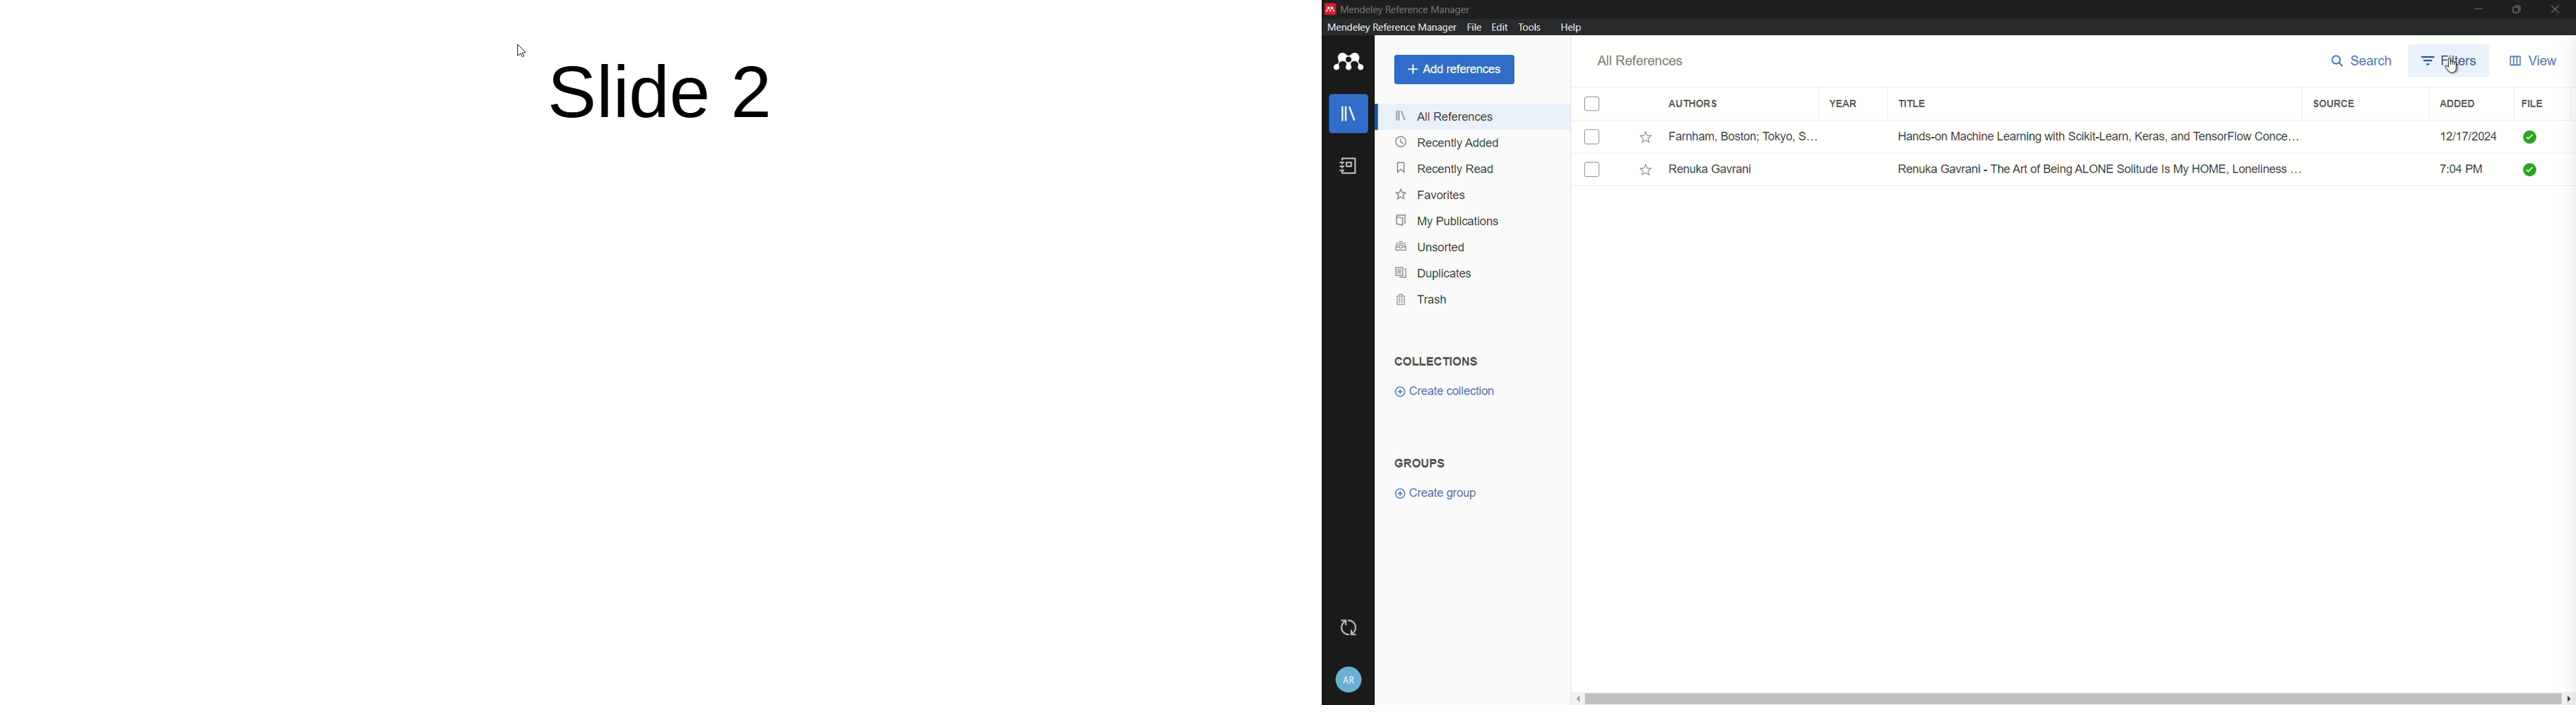  Describe the element at coordinates (1455, 69) in the screenshot. I see `add references` at that location.